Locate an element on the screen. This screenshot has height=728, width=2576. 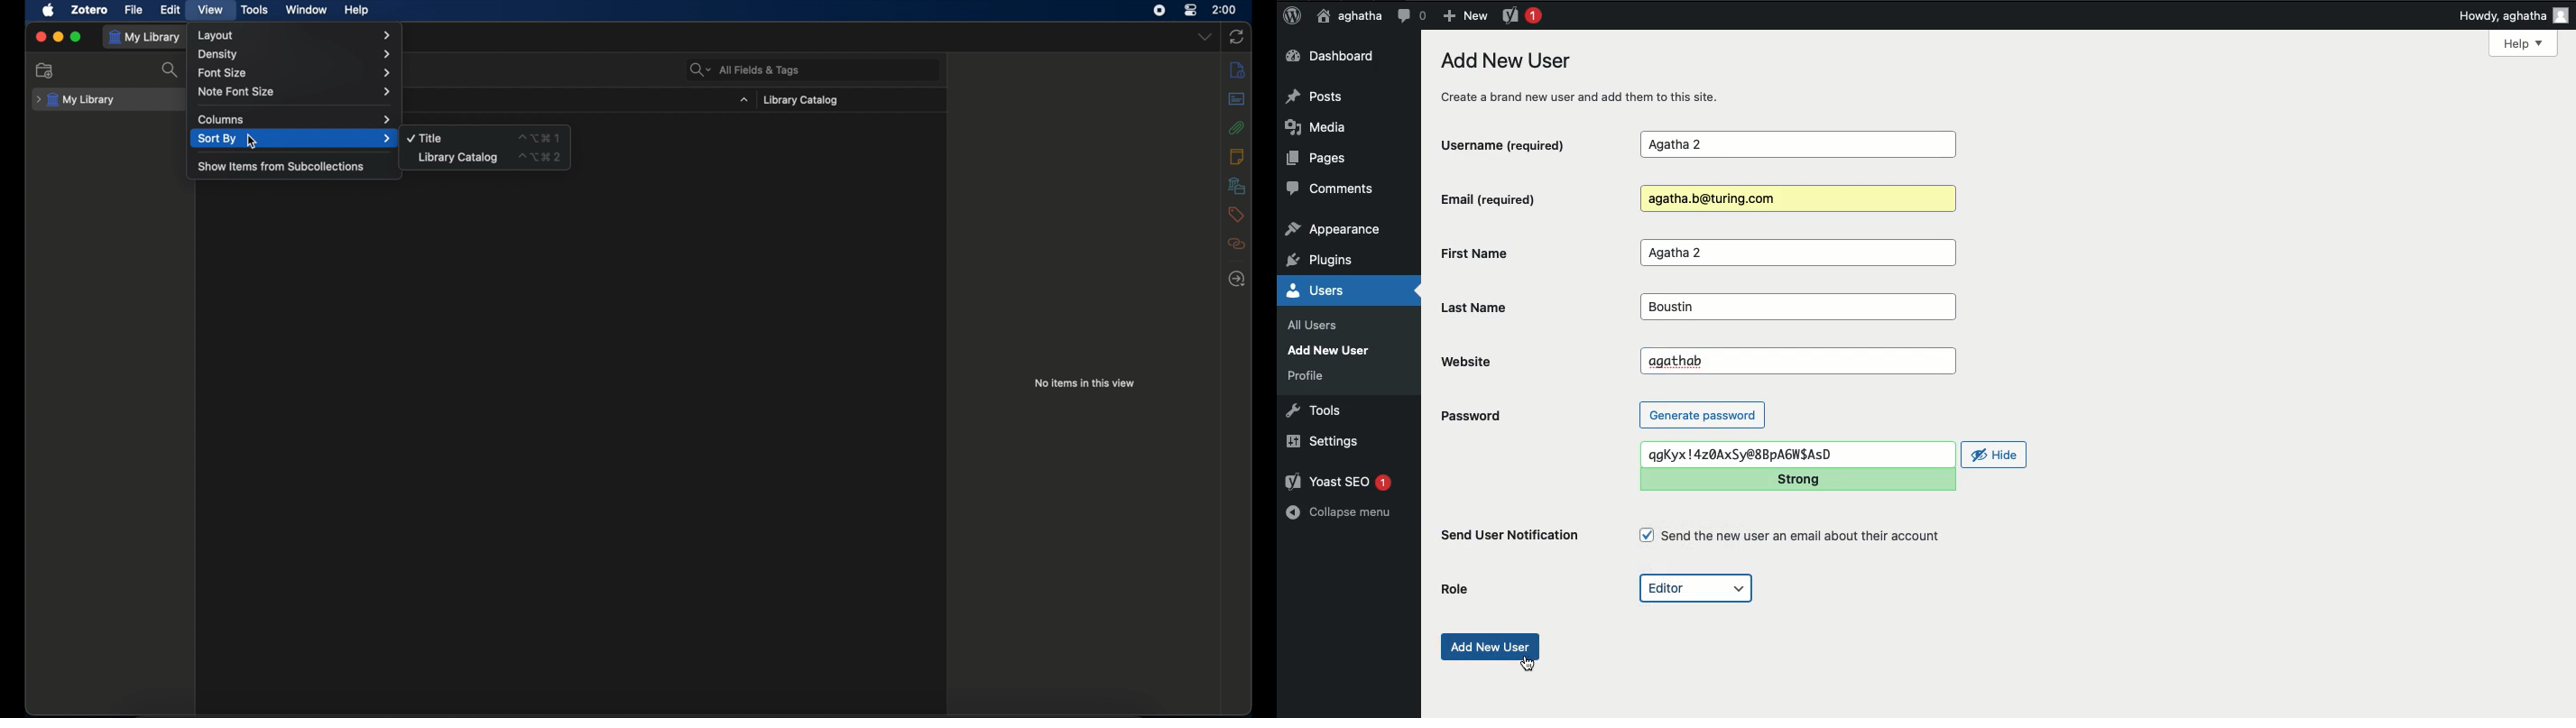
Email (required) is located at coordinates (1519, 198).